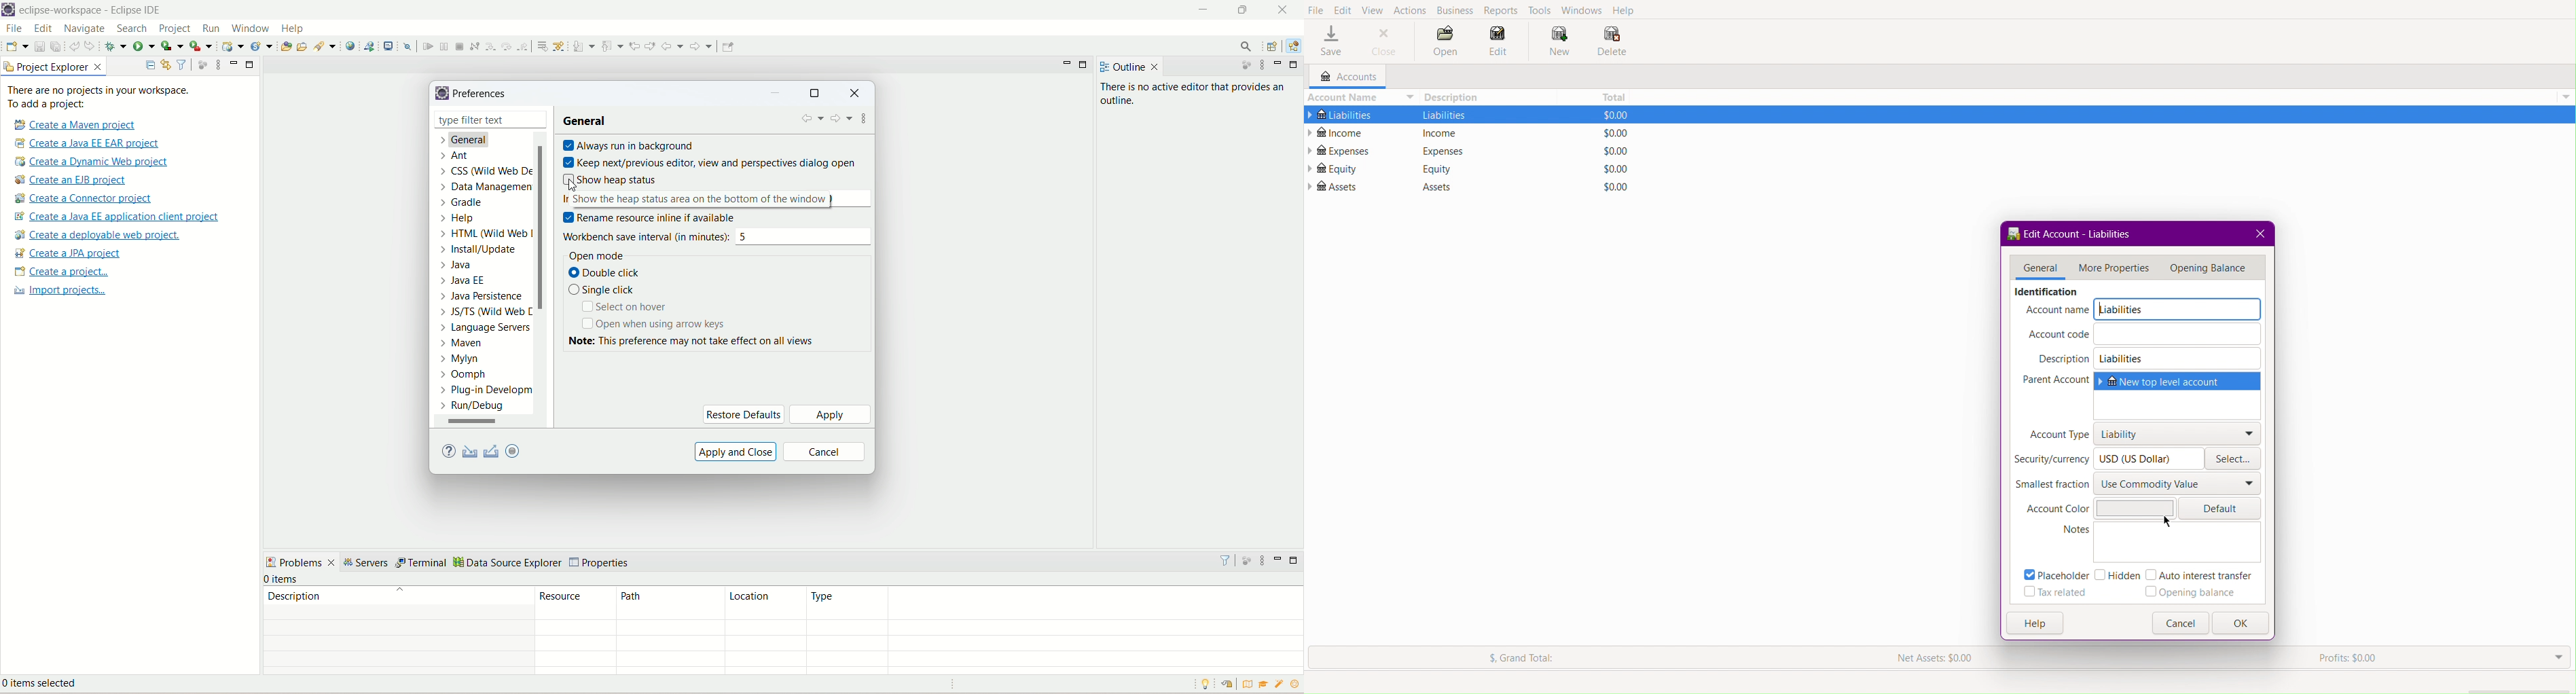 Image resolution: width=2576 pixels, height=700 pixels. Describe the element at coordinates (583, 46) in the screenshot. I see `next annotation` at that location.